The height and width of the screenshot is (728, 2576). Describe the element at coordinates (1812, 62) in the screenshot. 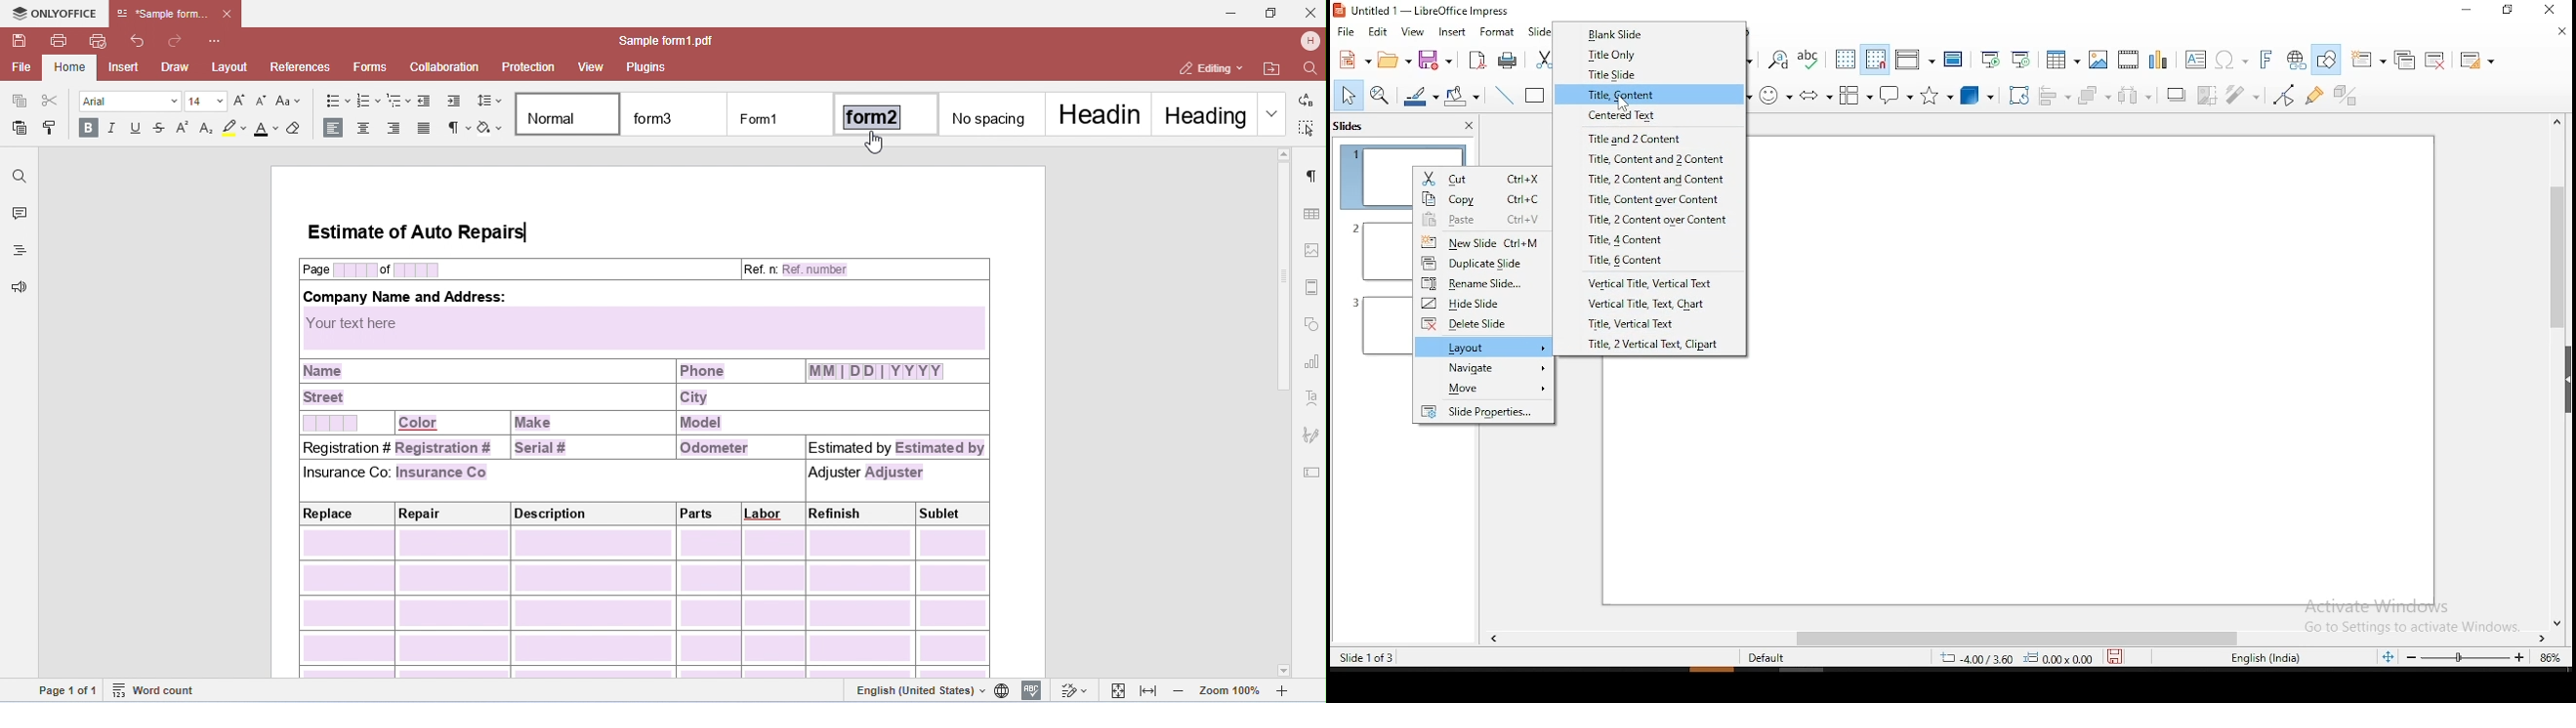

I see `spell check` at that location.